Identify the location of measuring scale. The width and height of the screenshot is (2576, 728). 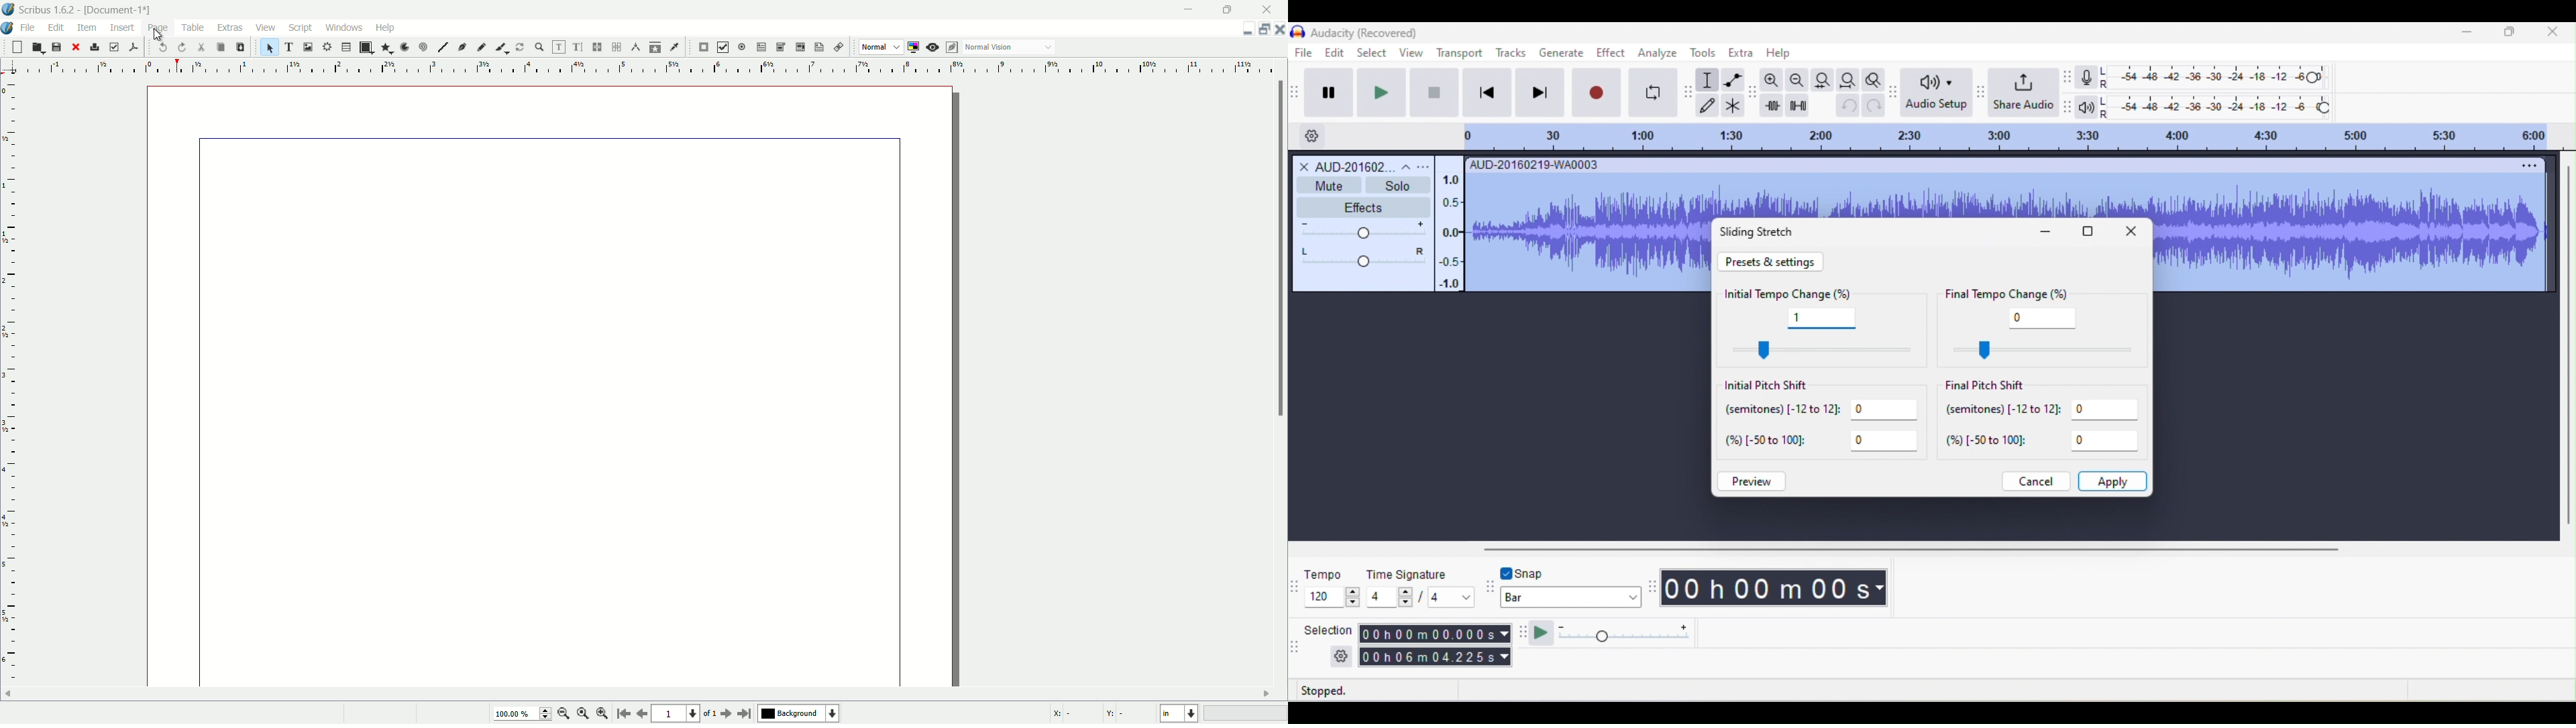
(9, 394).